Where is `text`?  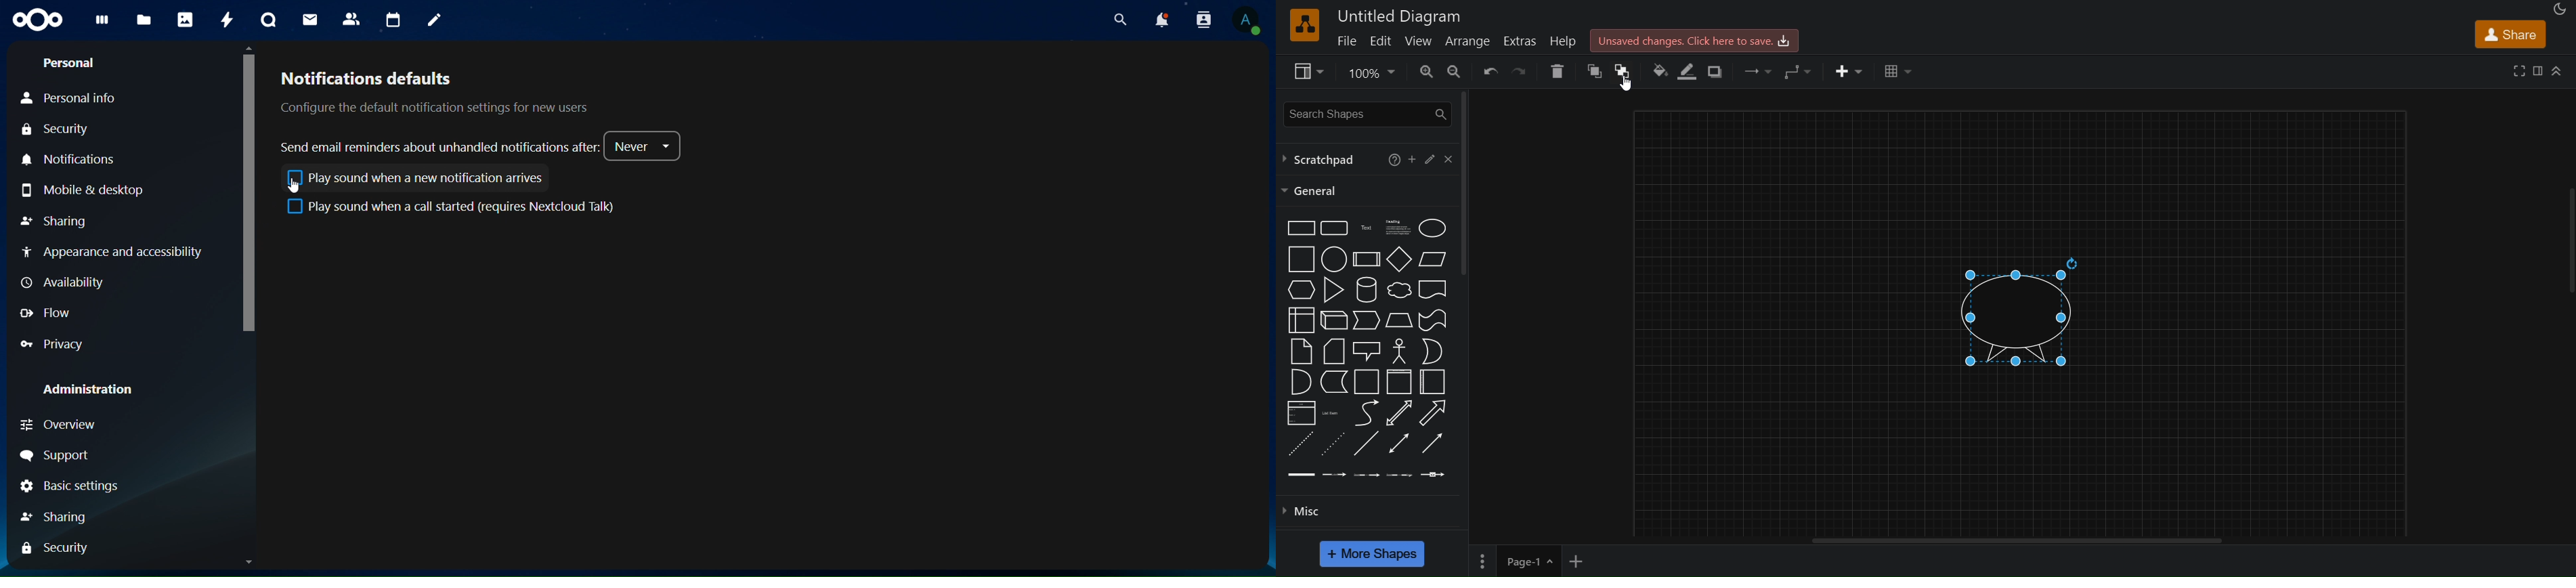 text is located at coordinates (1367, 228).